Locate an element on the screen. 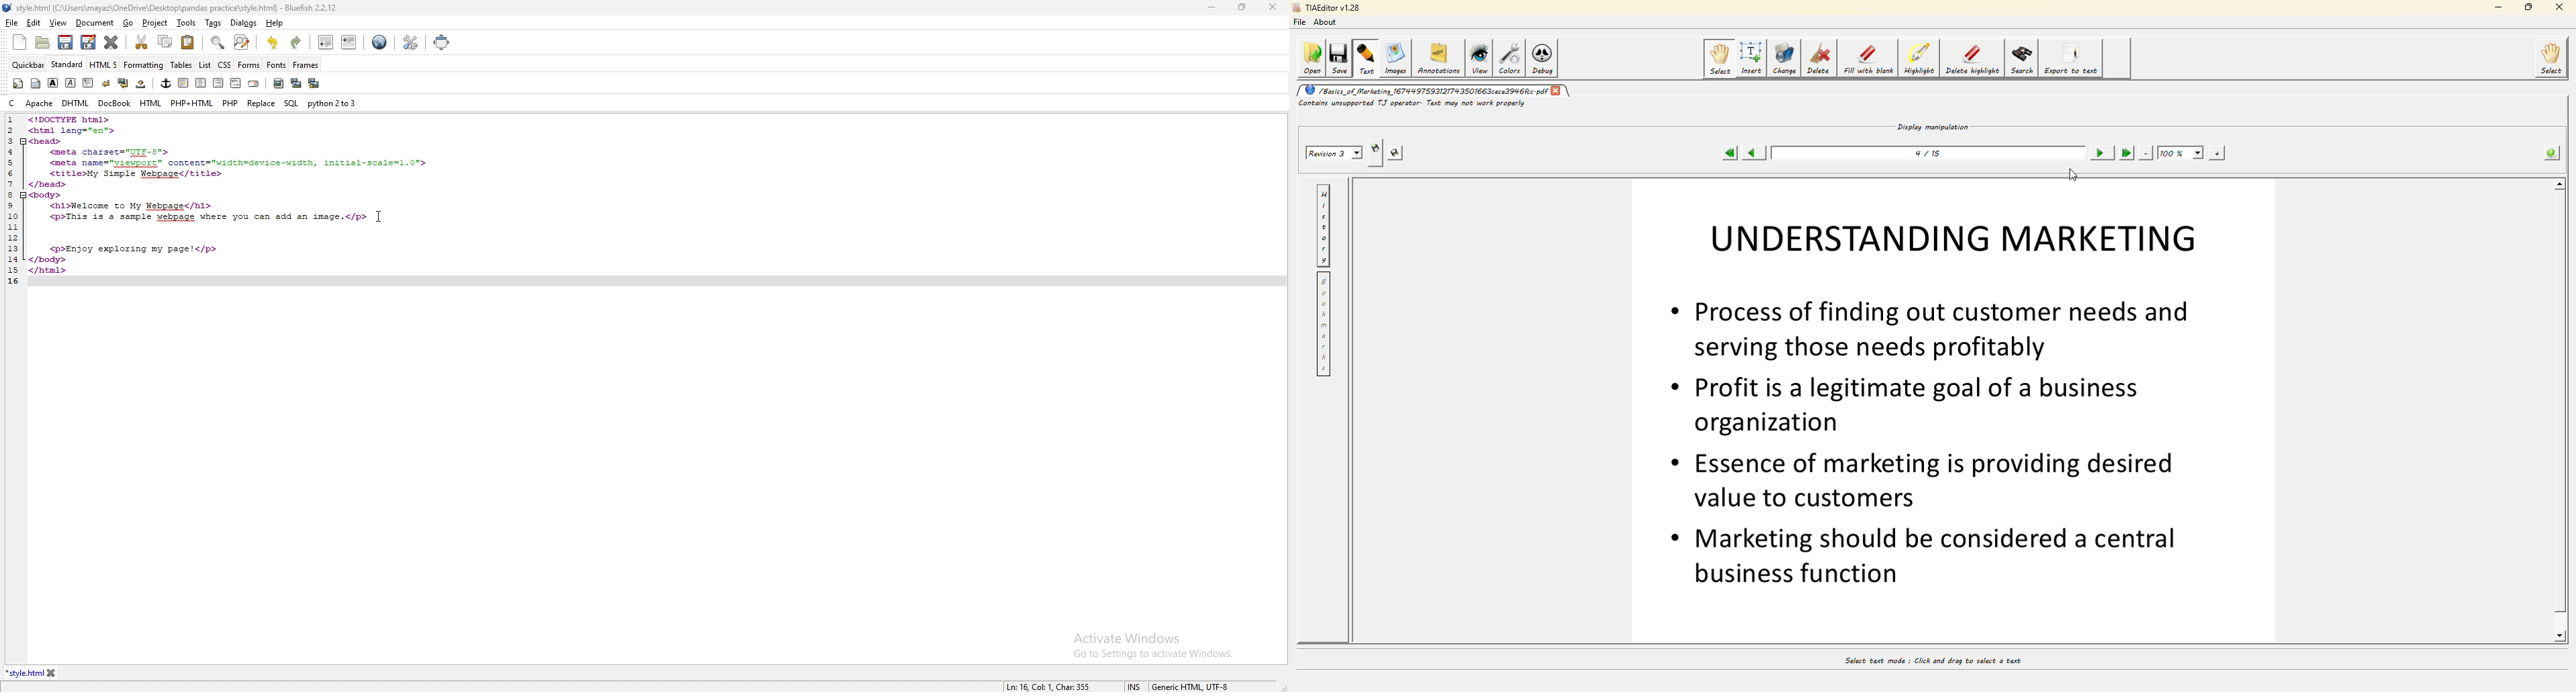 Image resolution: width=2576 pixels, height=700 pixels. paste is located at coordinates (187, 42).